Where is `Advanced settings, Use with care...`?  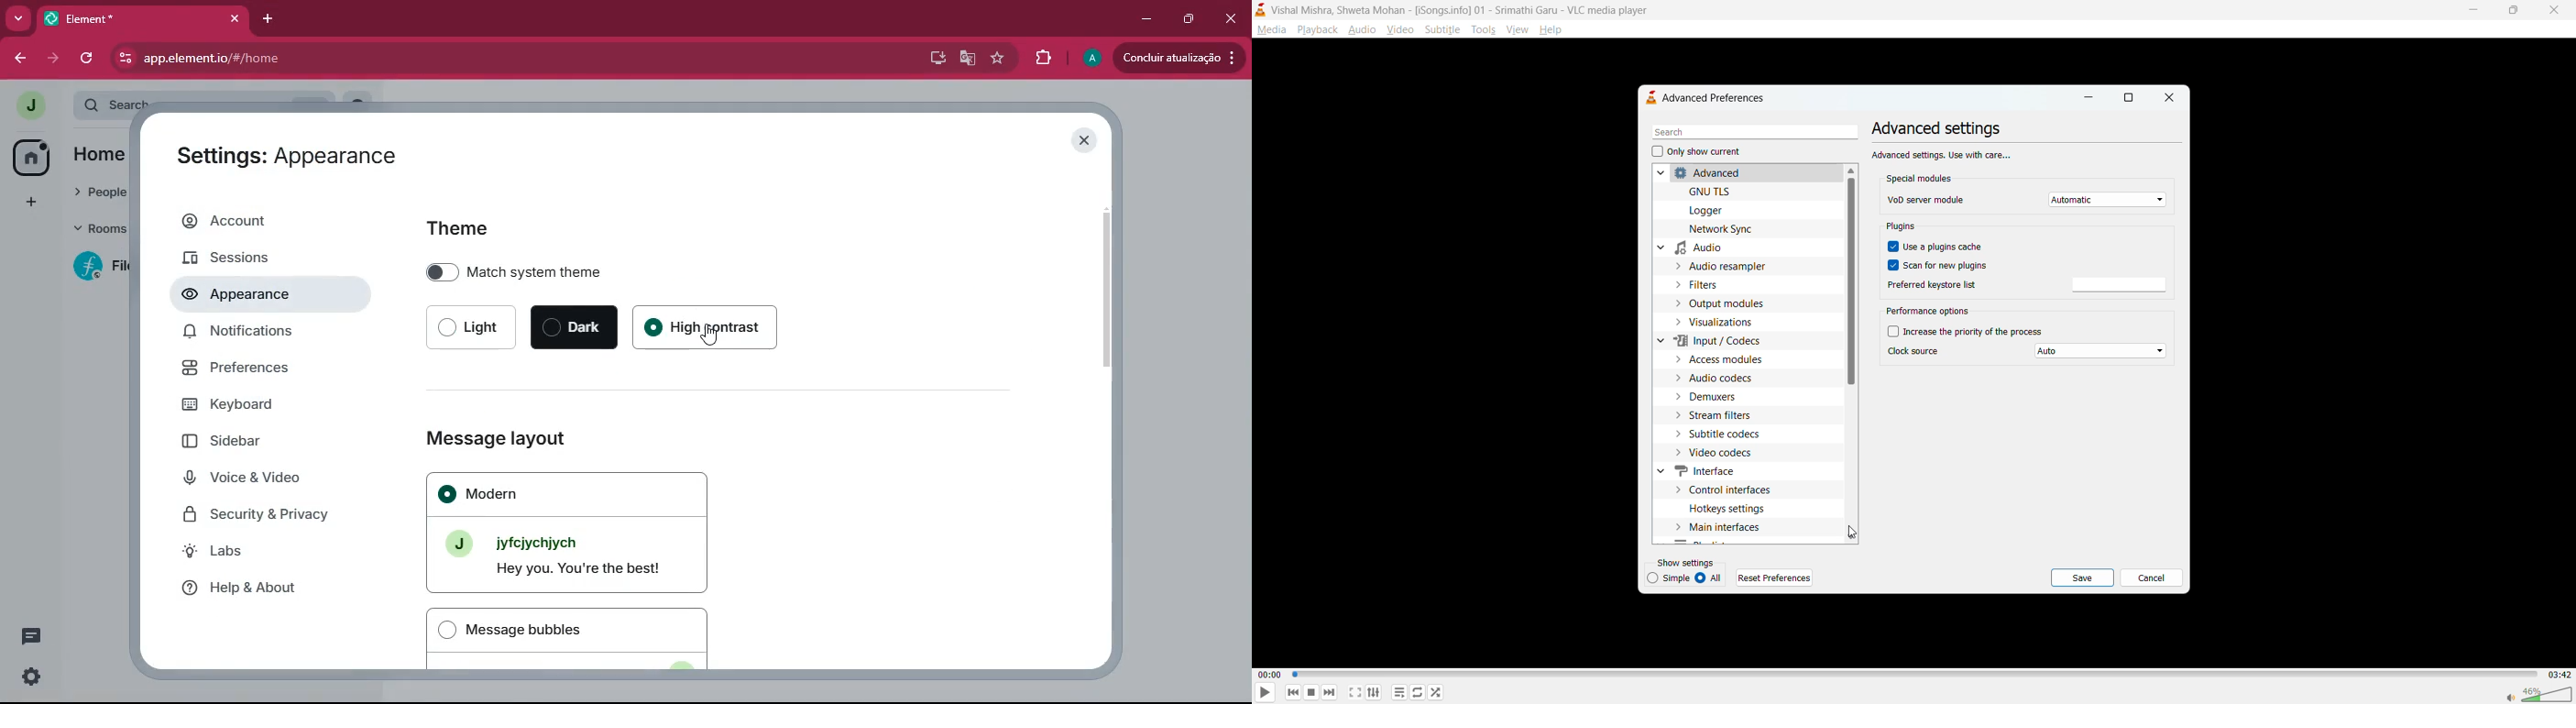
Advanced settings, Use with care... is located at coordinates (1943, 154).